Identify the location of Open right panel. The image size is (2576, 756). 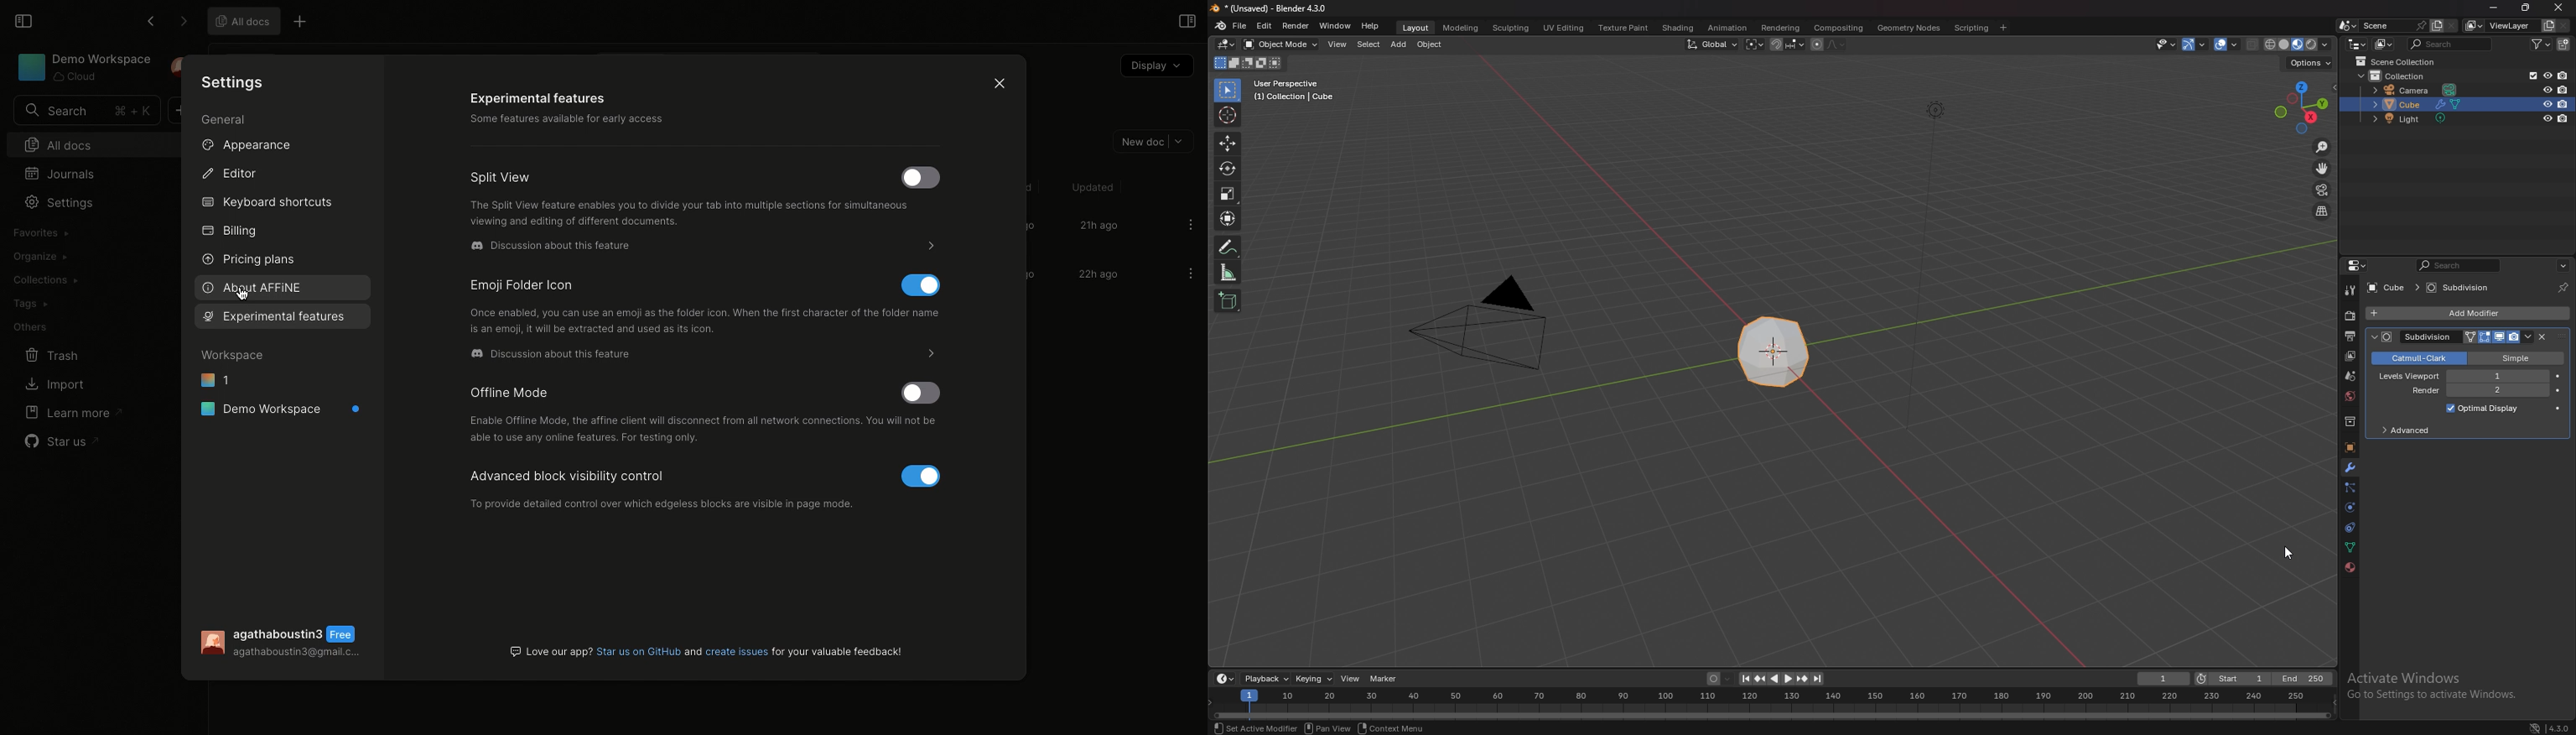
(1185, 20).